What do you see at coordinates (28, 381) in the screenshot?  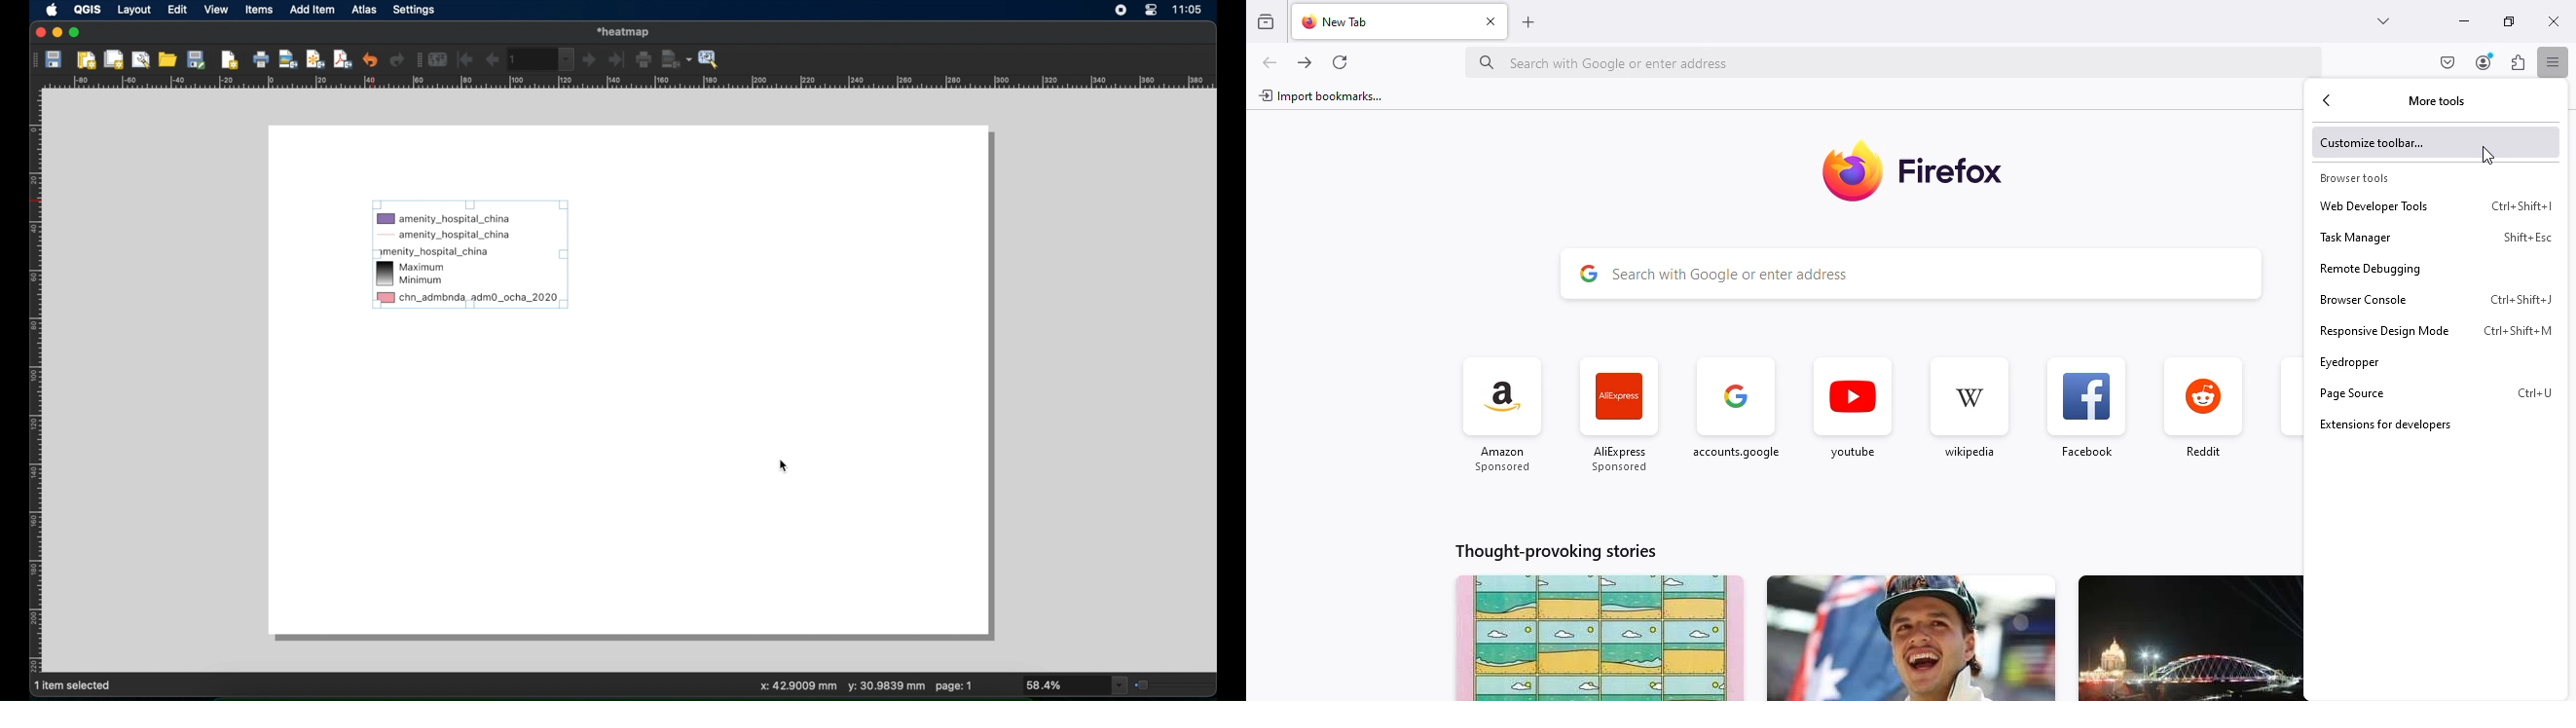 I see `margin` at bounding box center [28, 381].